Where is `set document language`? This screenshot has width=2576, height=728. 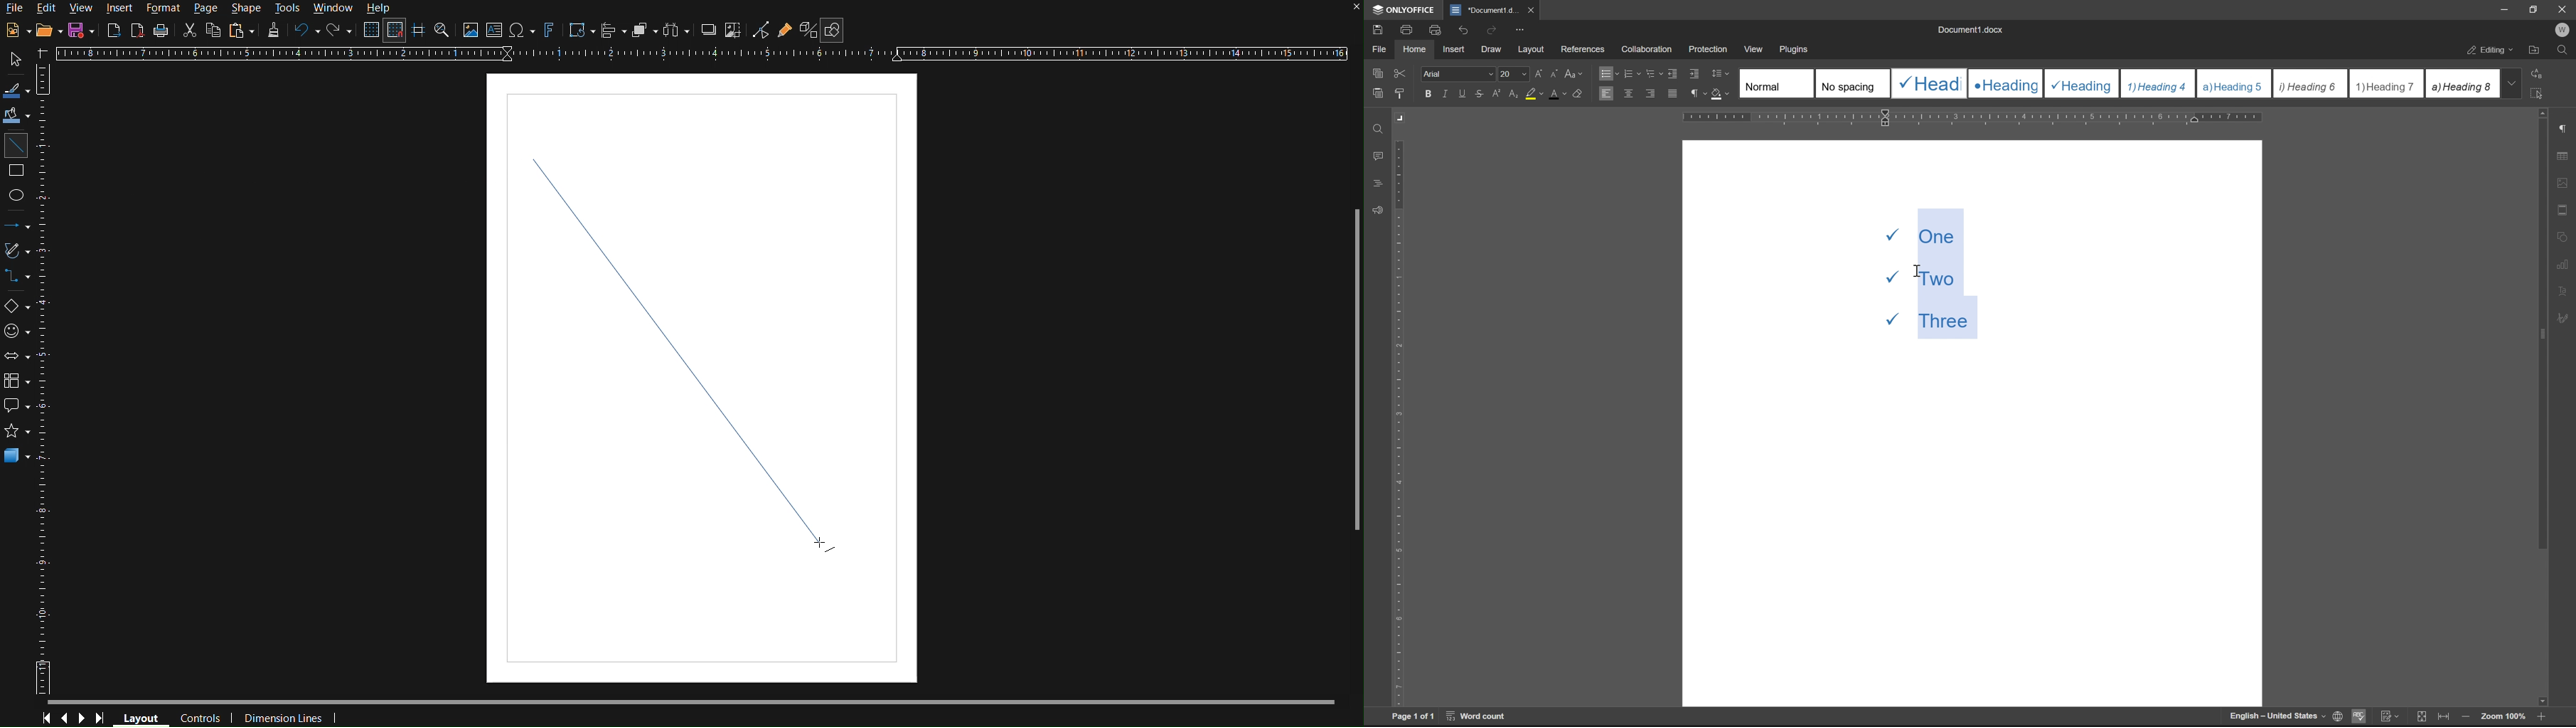 set document language is located at coordinates (2336, 716).